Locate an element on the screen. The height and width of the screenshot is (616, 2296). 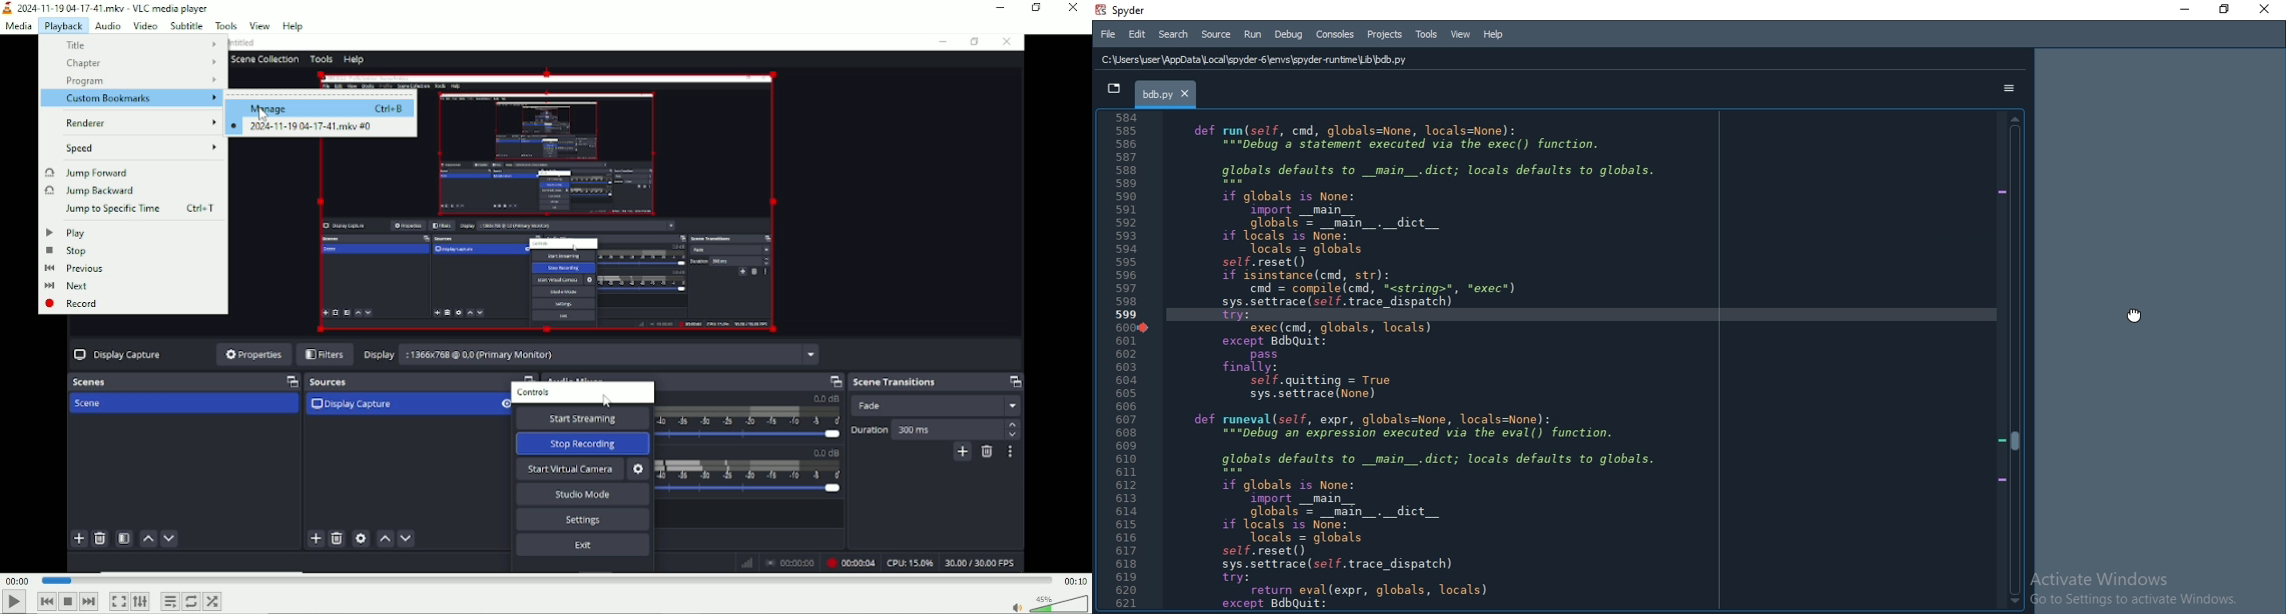
Play is located at coordinates (66, 232).